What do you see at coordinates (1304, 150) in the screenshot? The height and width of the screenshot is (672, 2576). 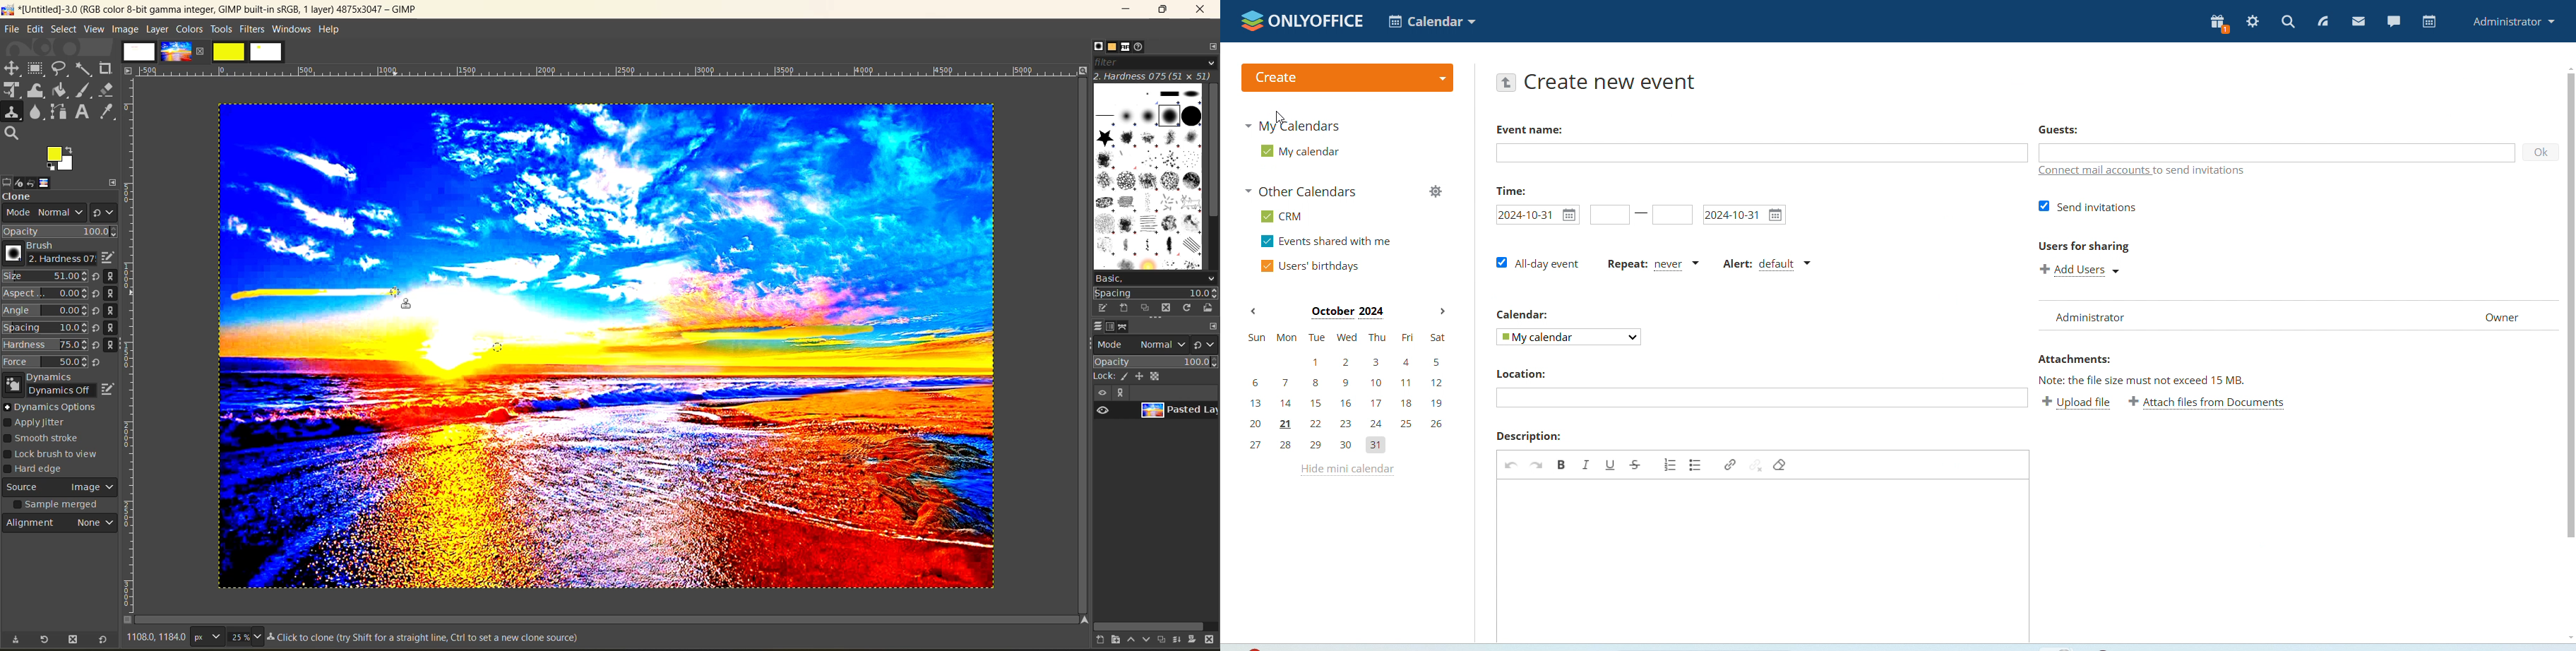 I see `my calendar` at bounding box center [1304, 150].